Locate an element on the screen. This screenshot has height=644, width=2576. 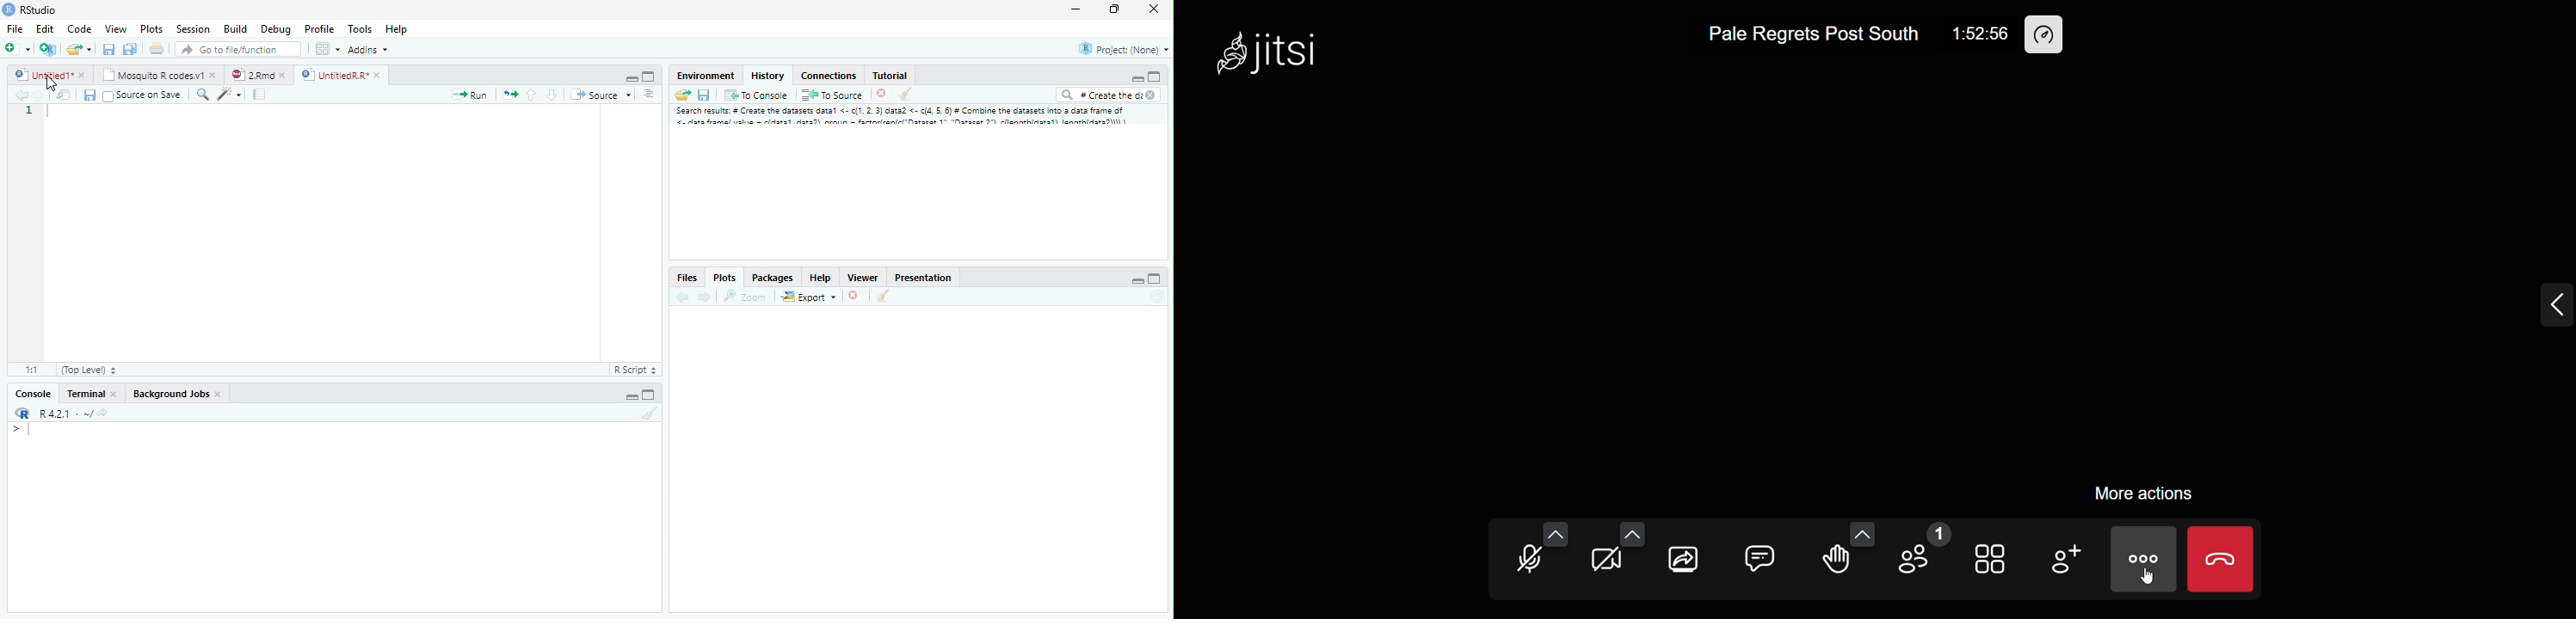
Input cursor is located at coordinates (33, 430).